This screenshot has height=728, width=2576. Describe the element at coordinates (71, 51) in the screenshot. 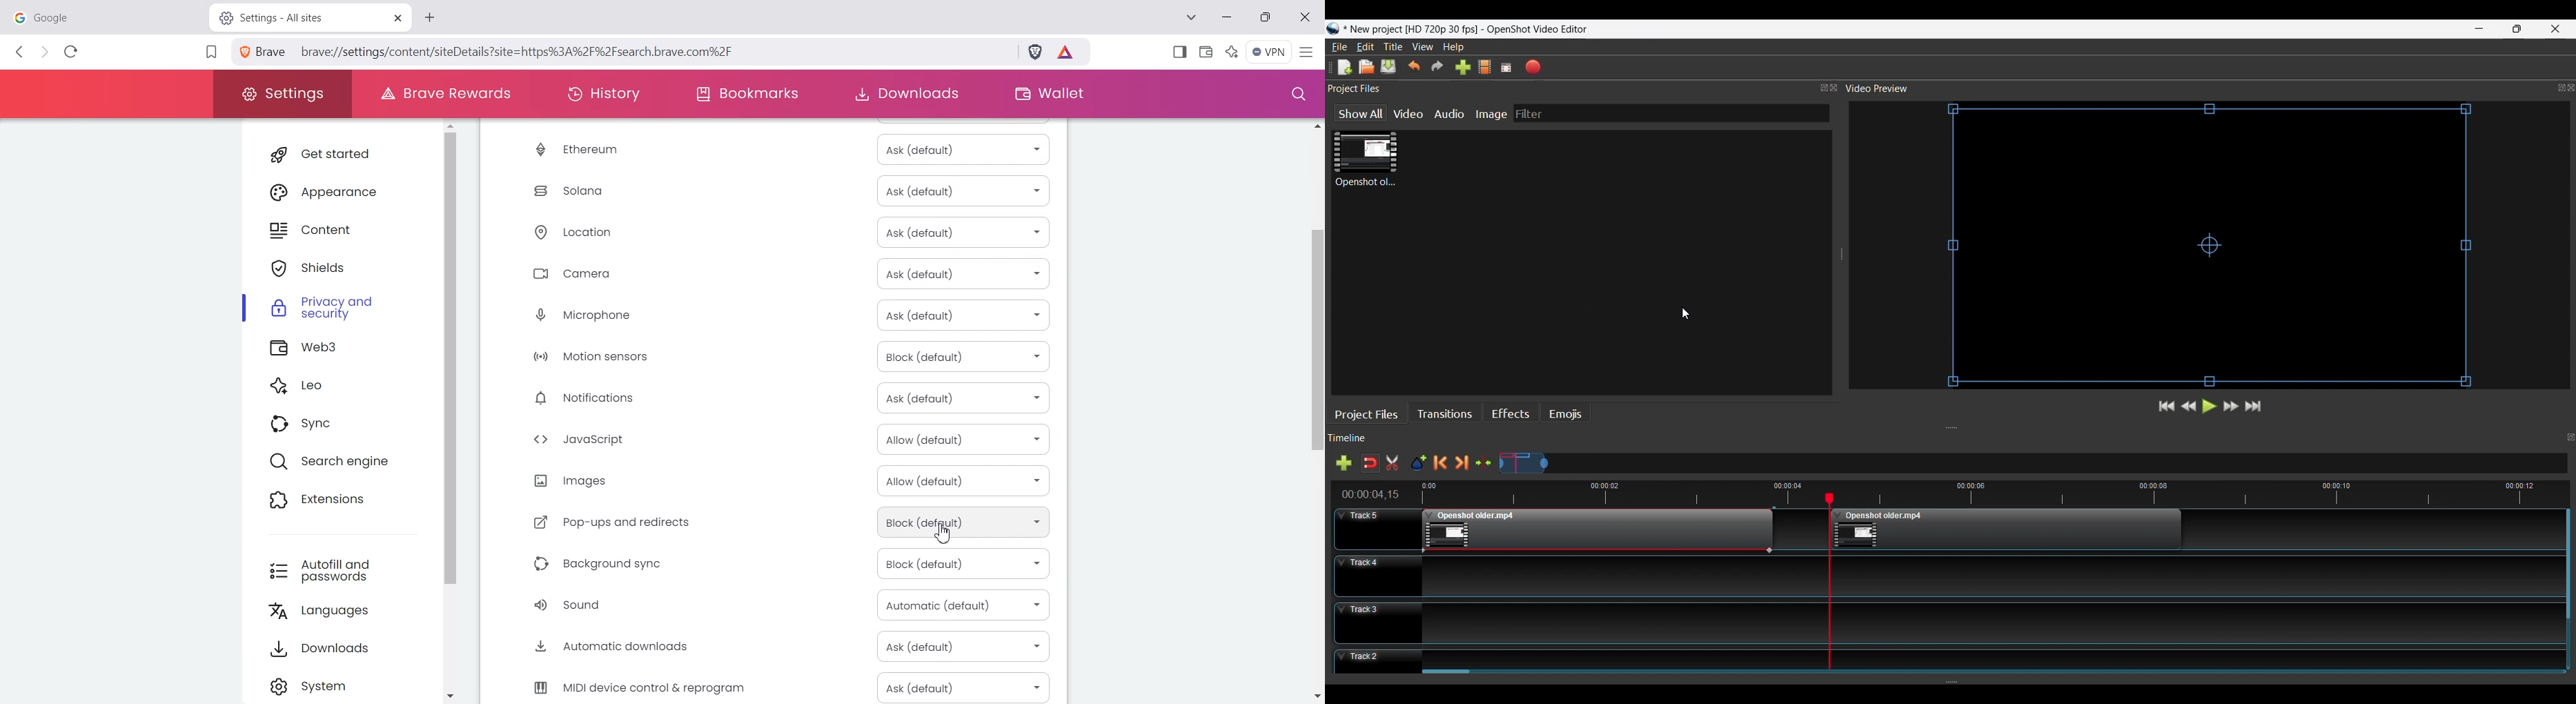

I see `Reload` at that location.